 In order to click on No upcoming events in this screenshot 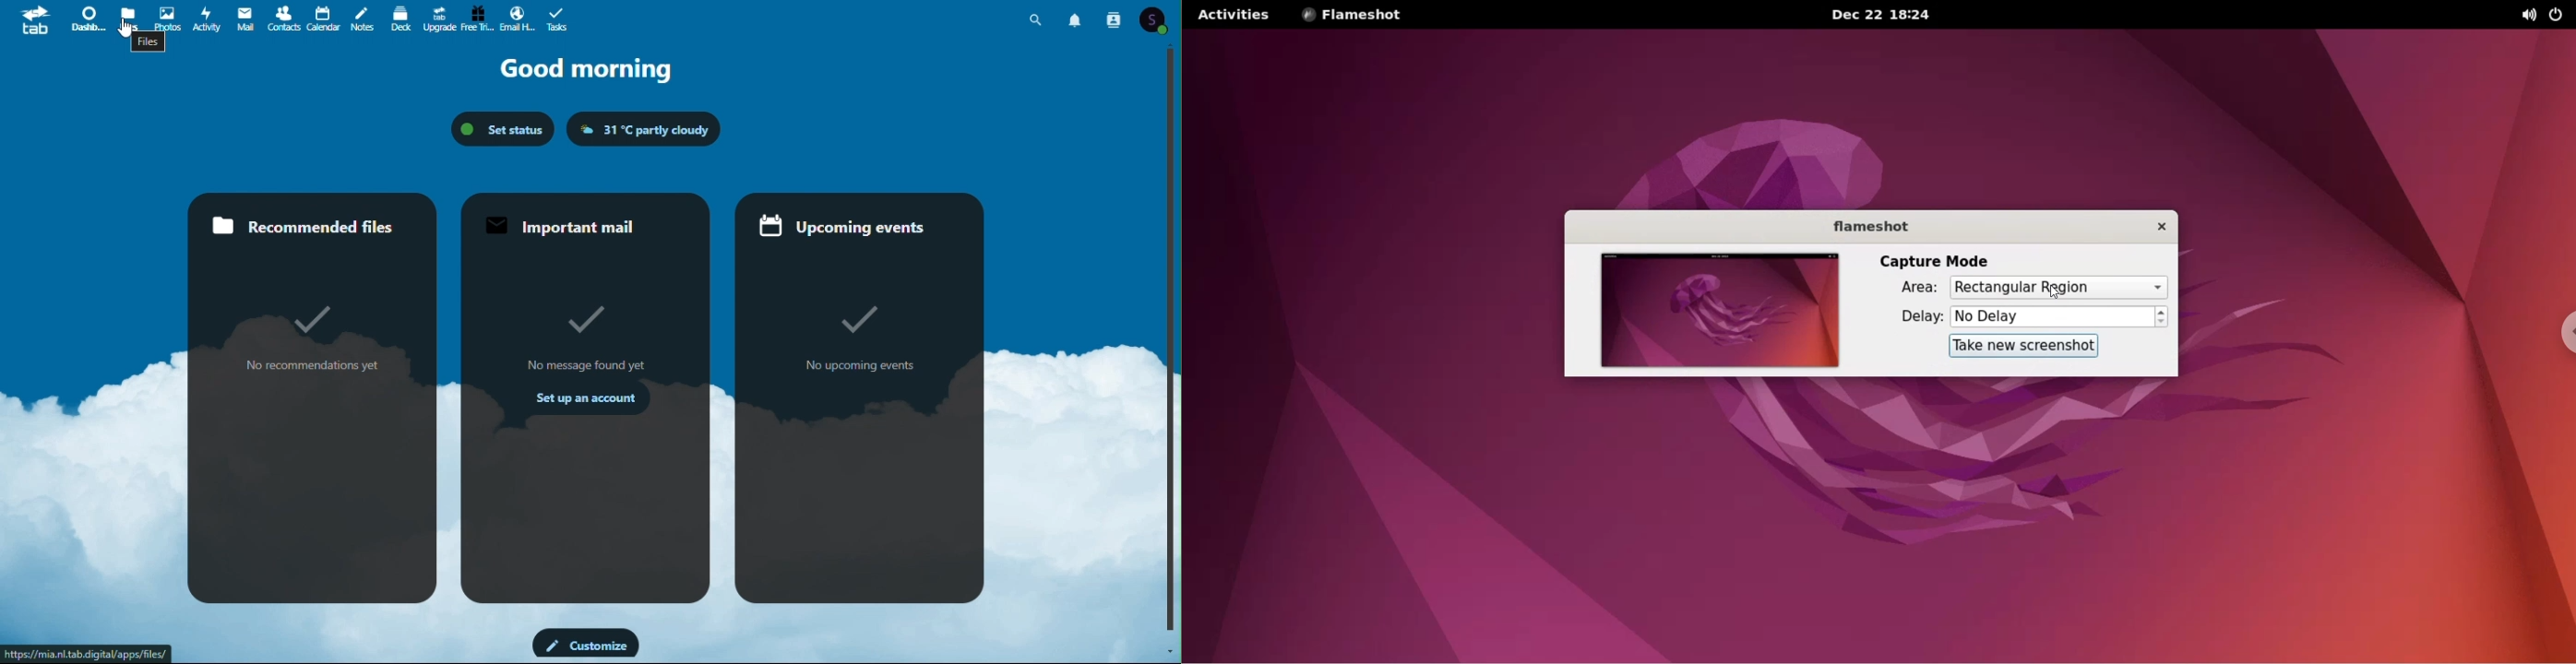, I will do `click(855, 368)`.